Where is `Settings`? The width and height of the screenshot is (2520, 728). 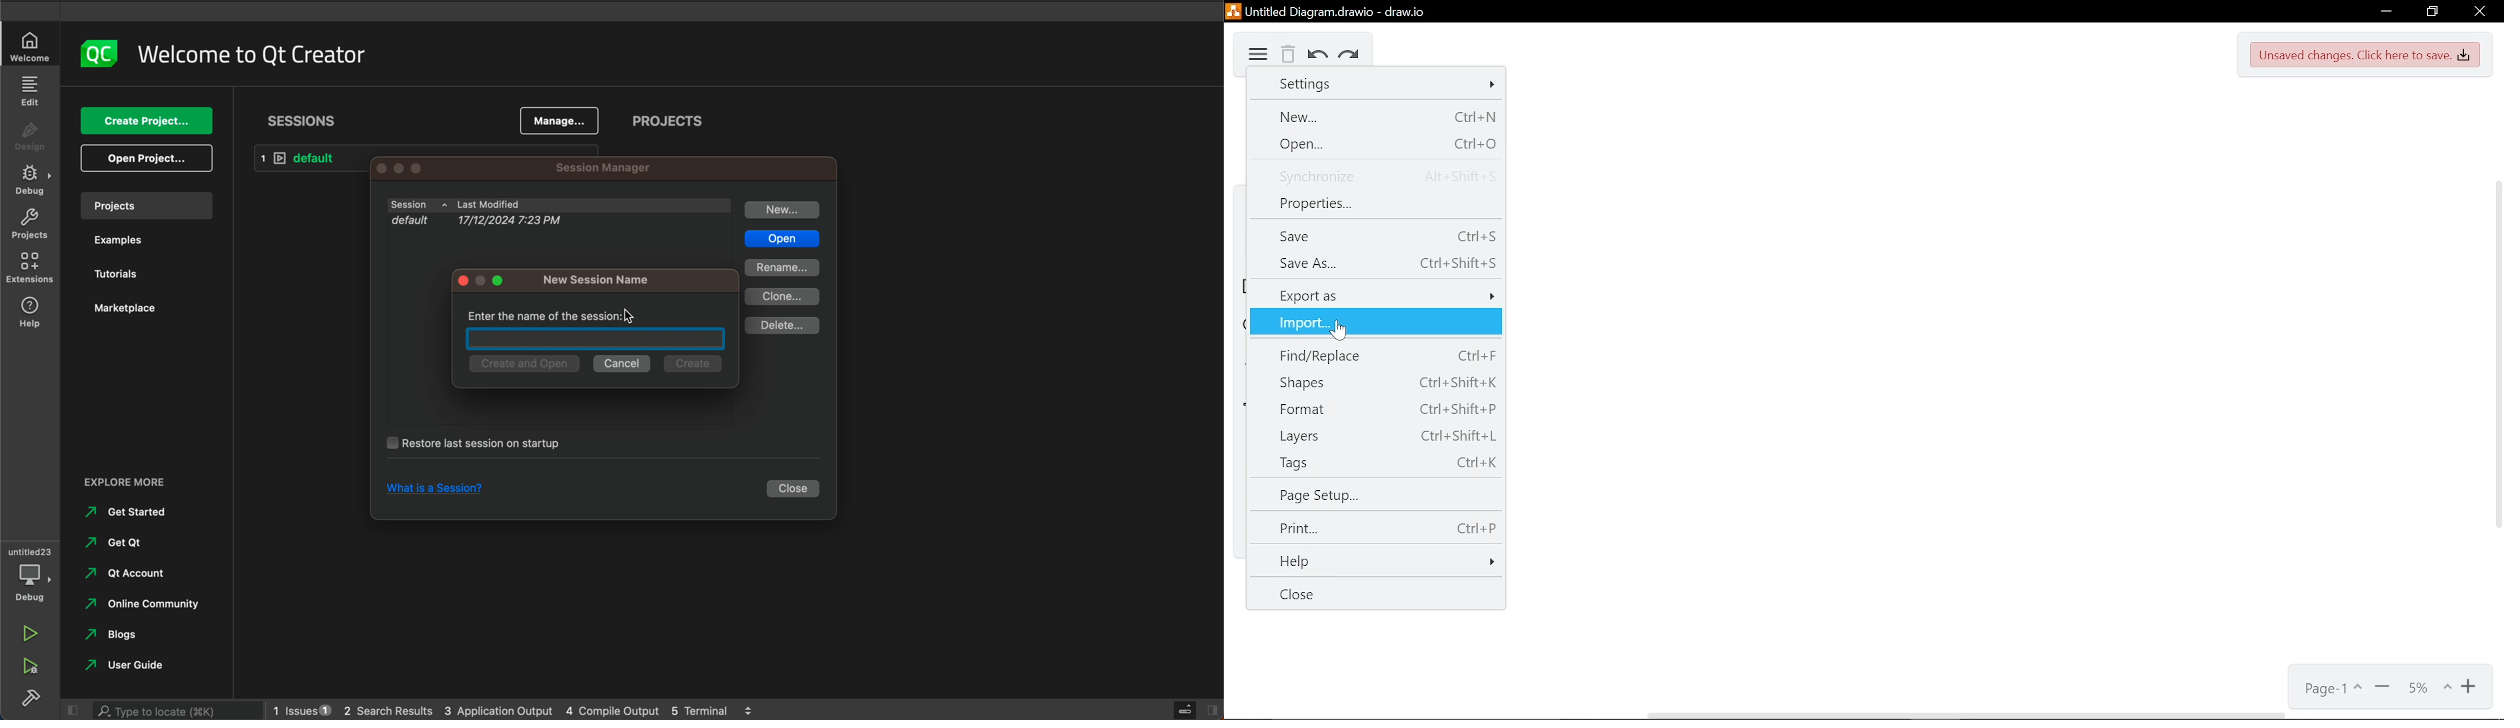 Settings is located at coordinates (1377, 83).